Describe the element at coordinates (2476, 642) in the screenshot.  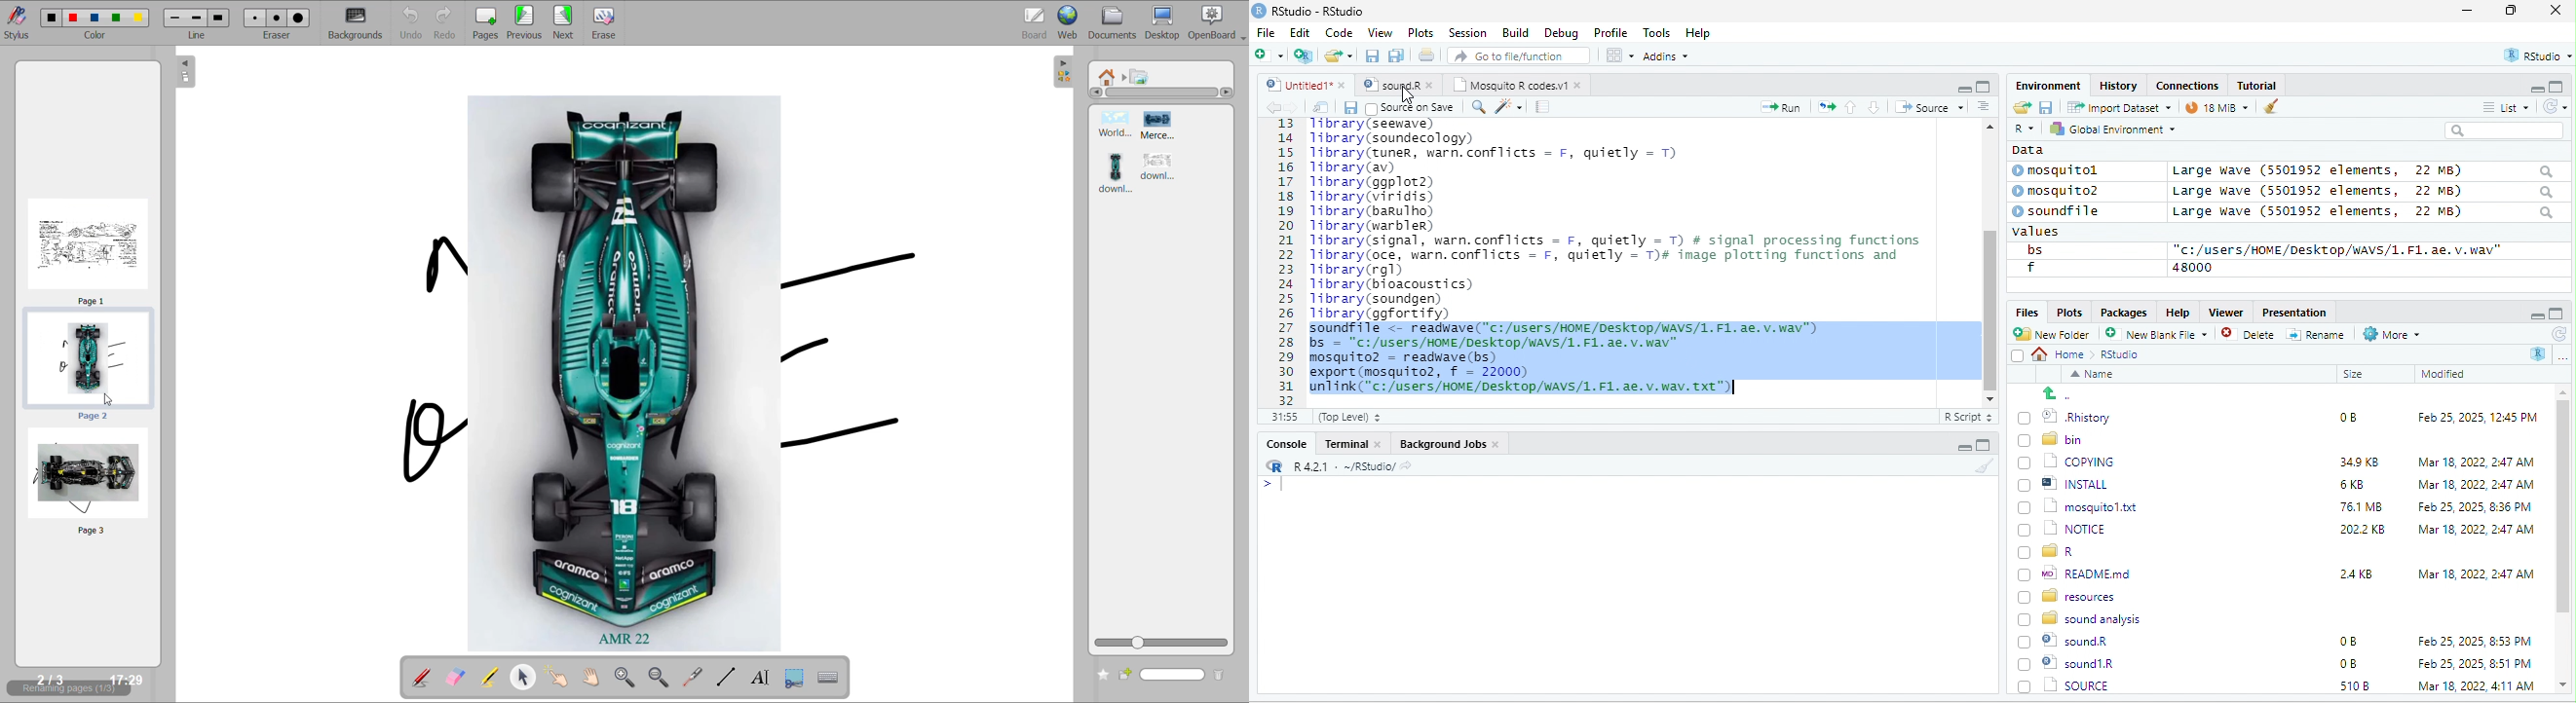
I see `Feb 25, 2025, 8:51 PM` at that location.